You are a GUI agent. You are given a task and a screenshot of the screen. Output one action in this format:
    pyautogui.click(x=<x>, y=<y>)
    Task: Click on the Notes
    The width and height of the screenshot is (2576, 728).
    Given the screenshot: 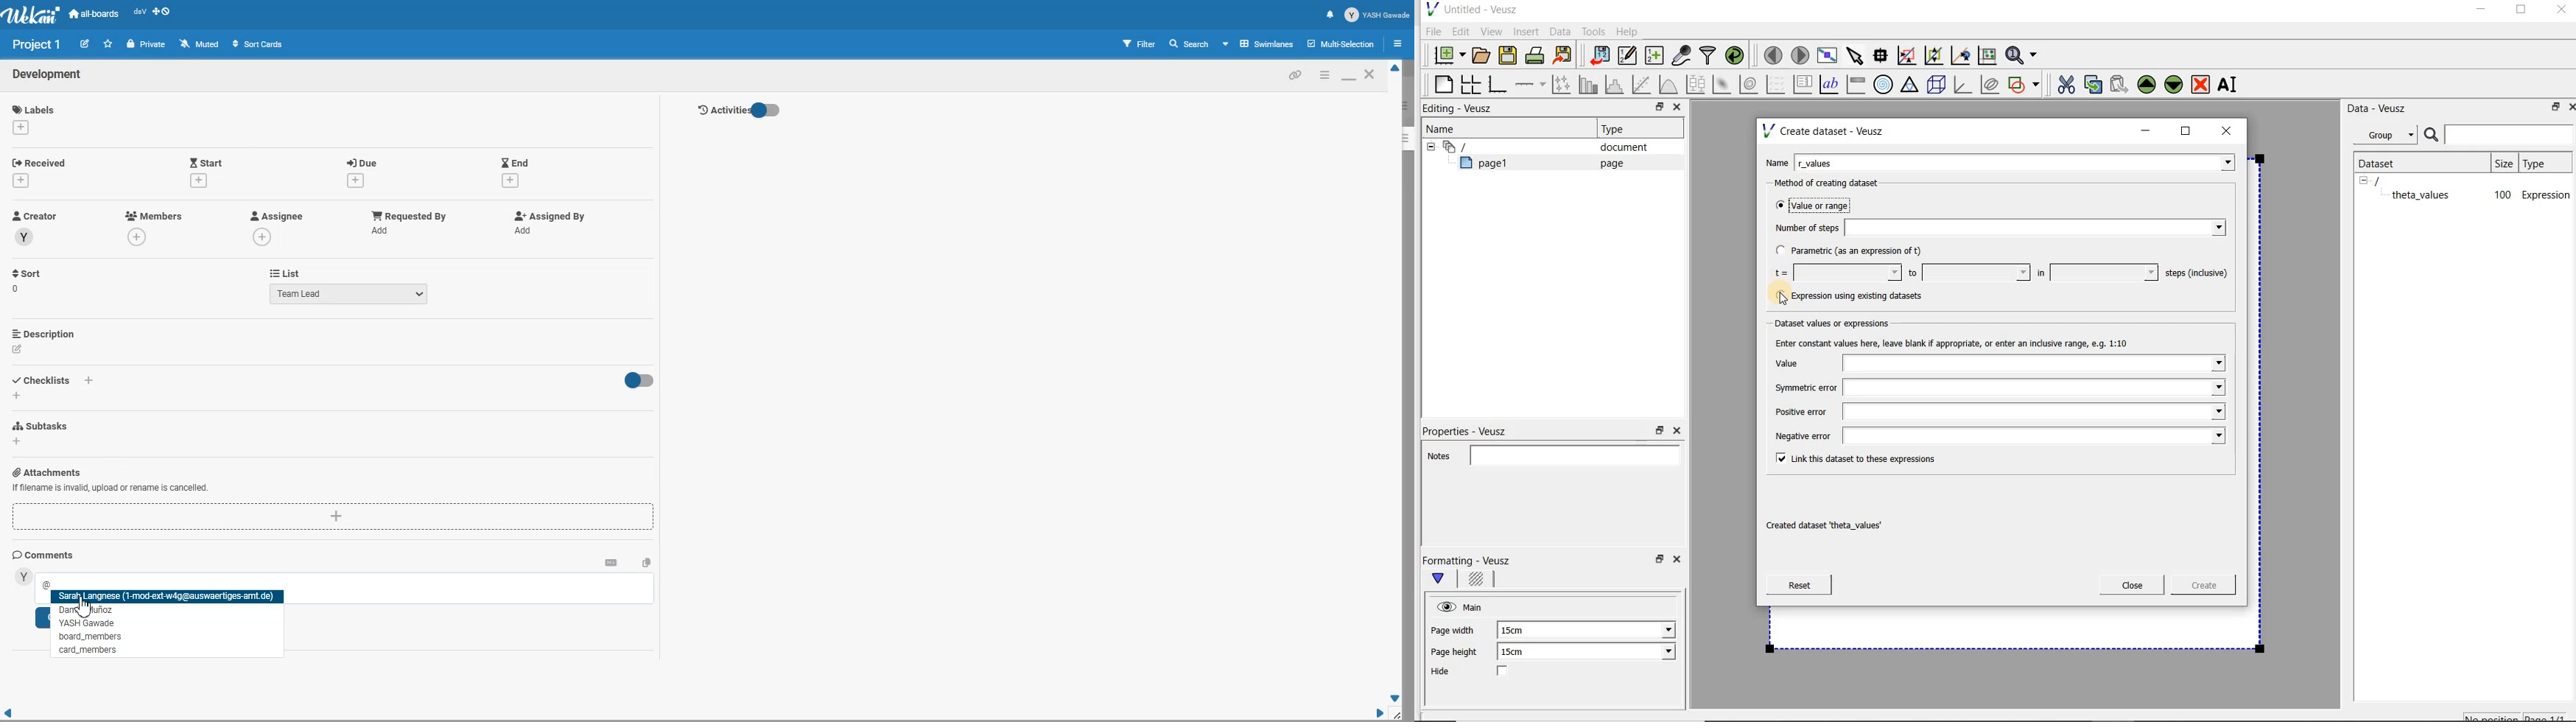 What is the action you would take?
    pyautogui.click(x=1549, y=454)
    